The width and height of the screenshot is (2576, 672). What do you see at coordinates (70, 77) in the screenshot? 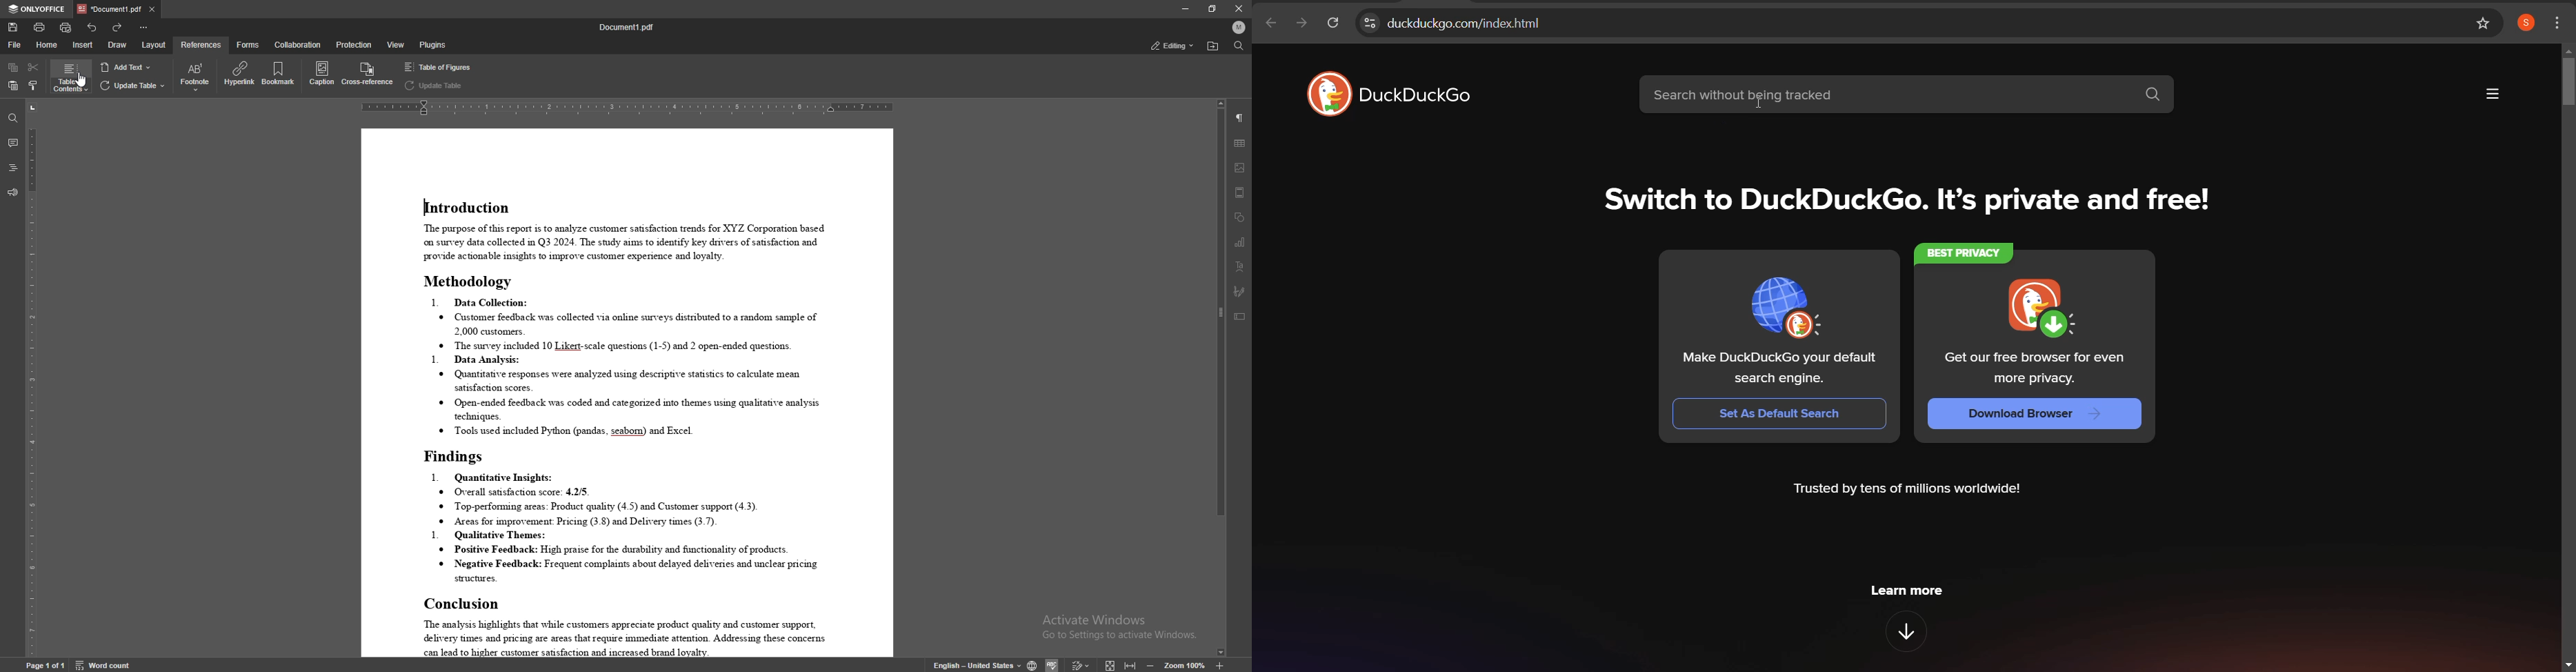
I see `table of contents` at bounding box center [70, 77].